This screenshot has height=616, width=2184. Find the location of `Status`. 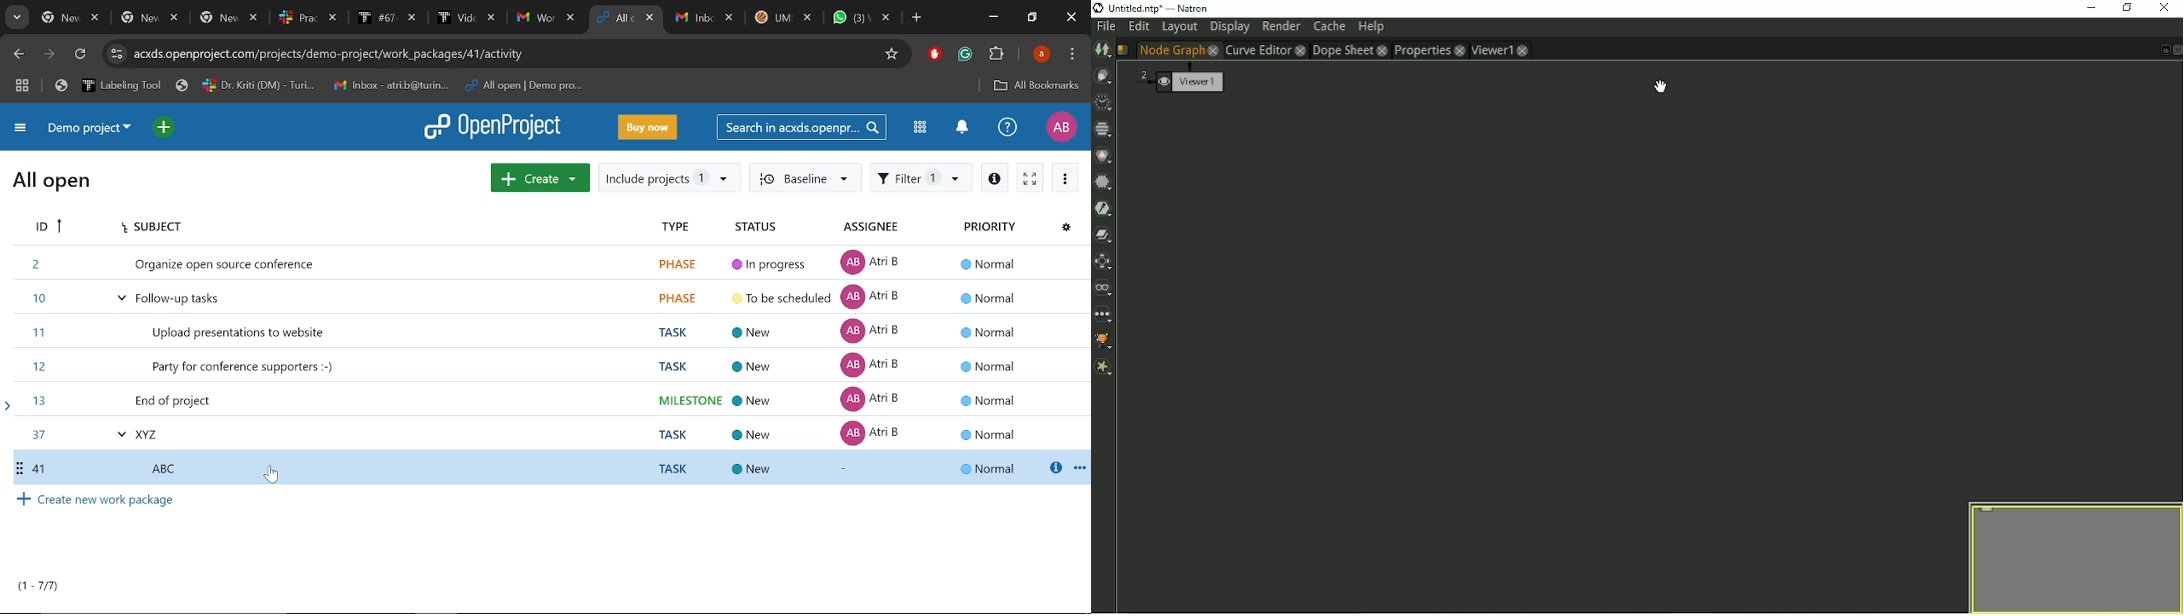

Status is located at coordinates (773, 228).